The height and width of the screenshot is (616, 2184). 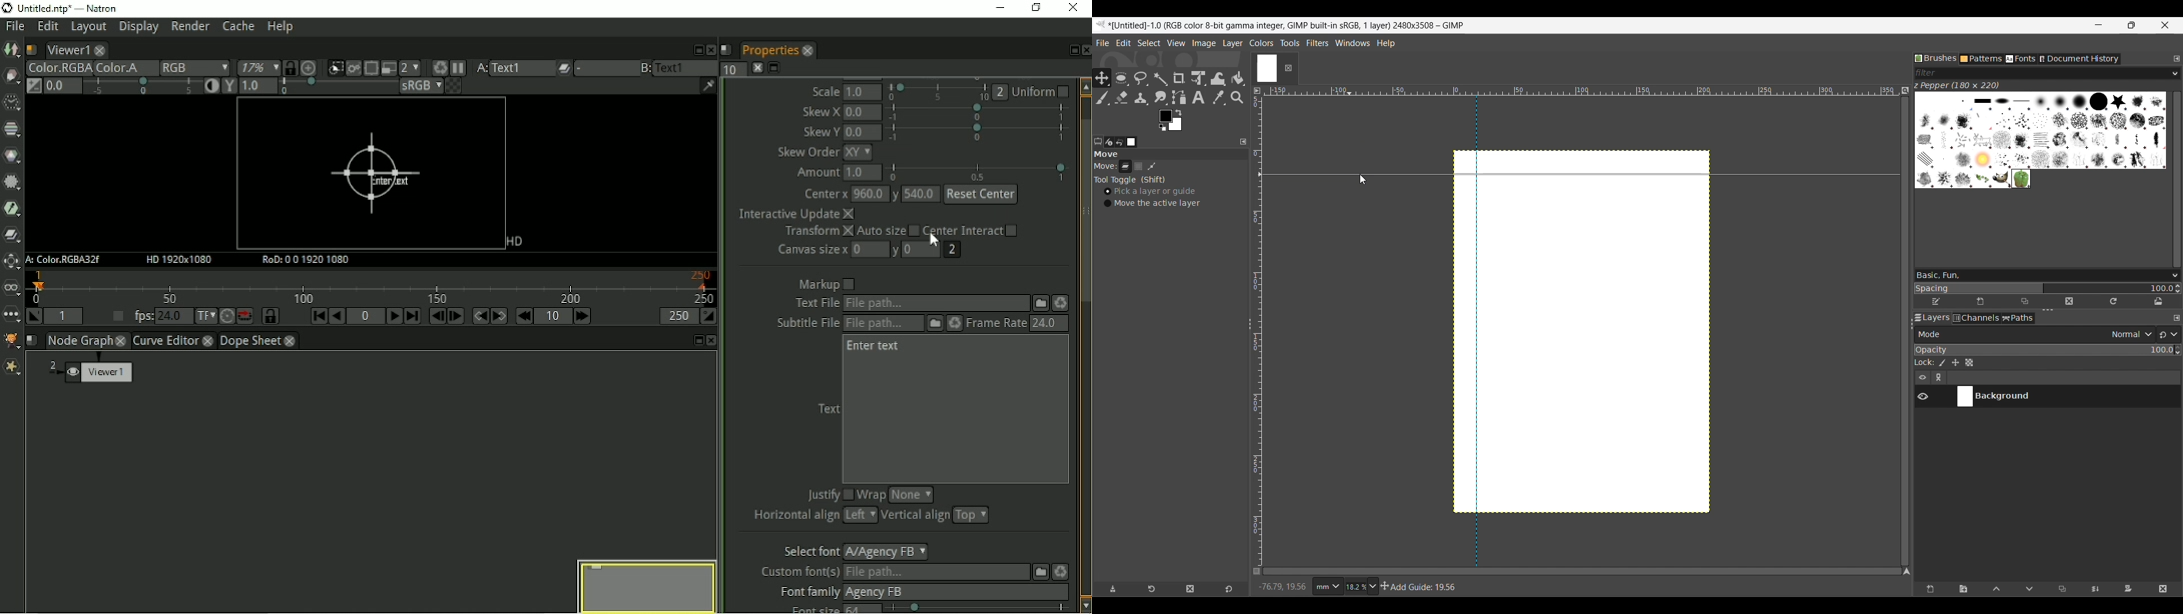 I want to click on Synchronize viewers, so click(x=289, y=66).